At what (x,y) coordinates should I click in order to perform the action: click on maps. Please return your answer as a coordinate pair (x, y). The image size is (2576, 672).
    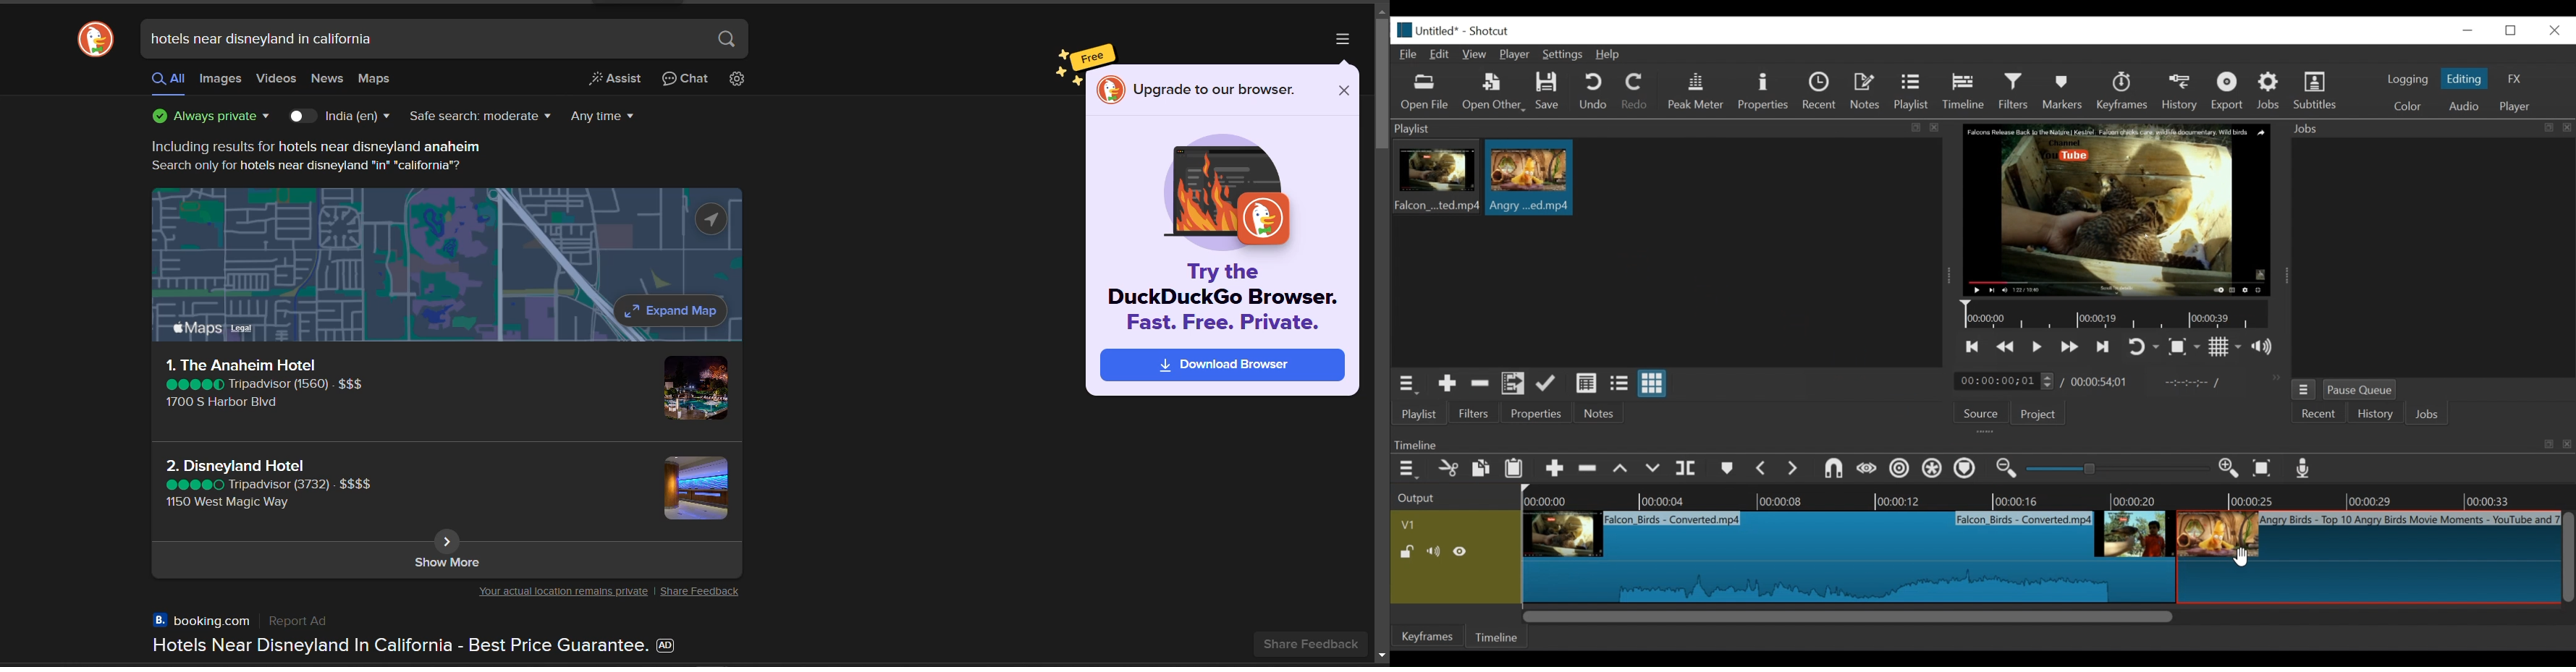
    Looking at the image, I should click on (374, 79).